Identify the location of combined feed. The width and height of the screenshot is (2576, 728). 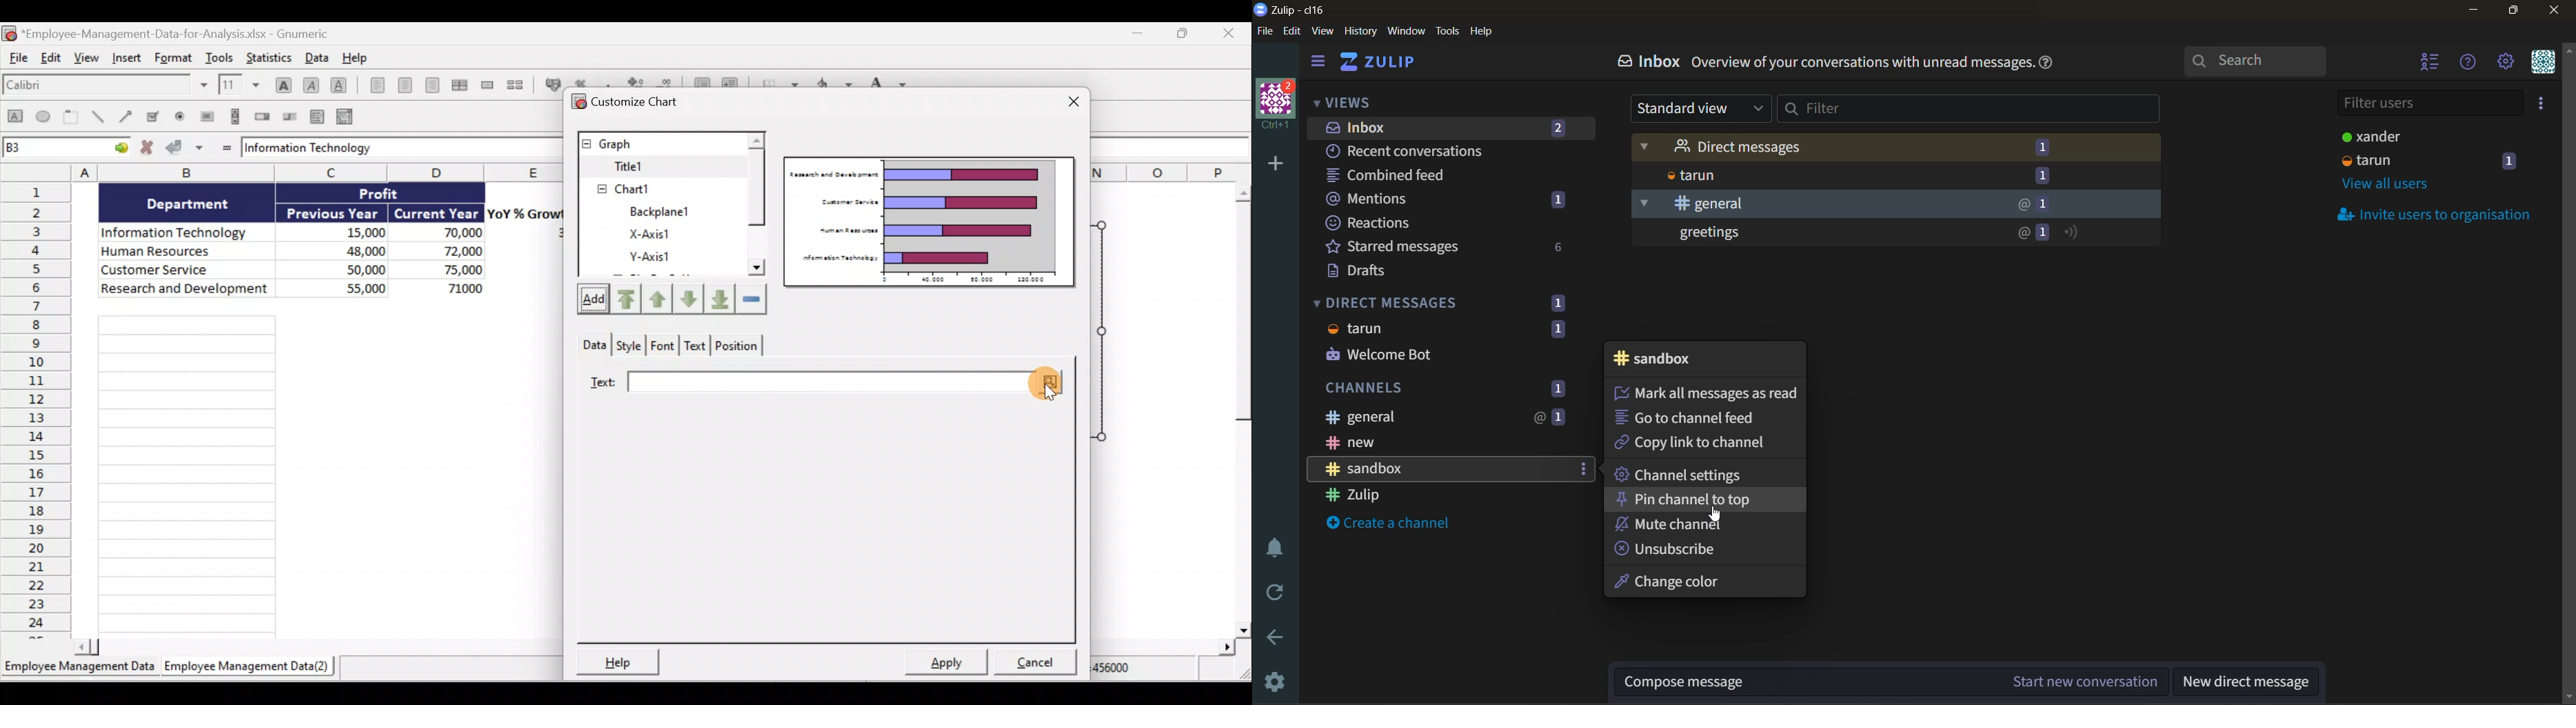
(1412, 175).